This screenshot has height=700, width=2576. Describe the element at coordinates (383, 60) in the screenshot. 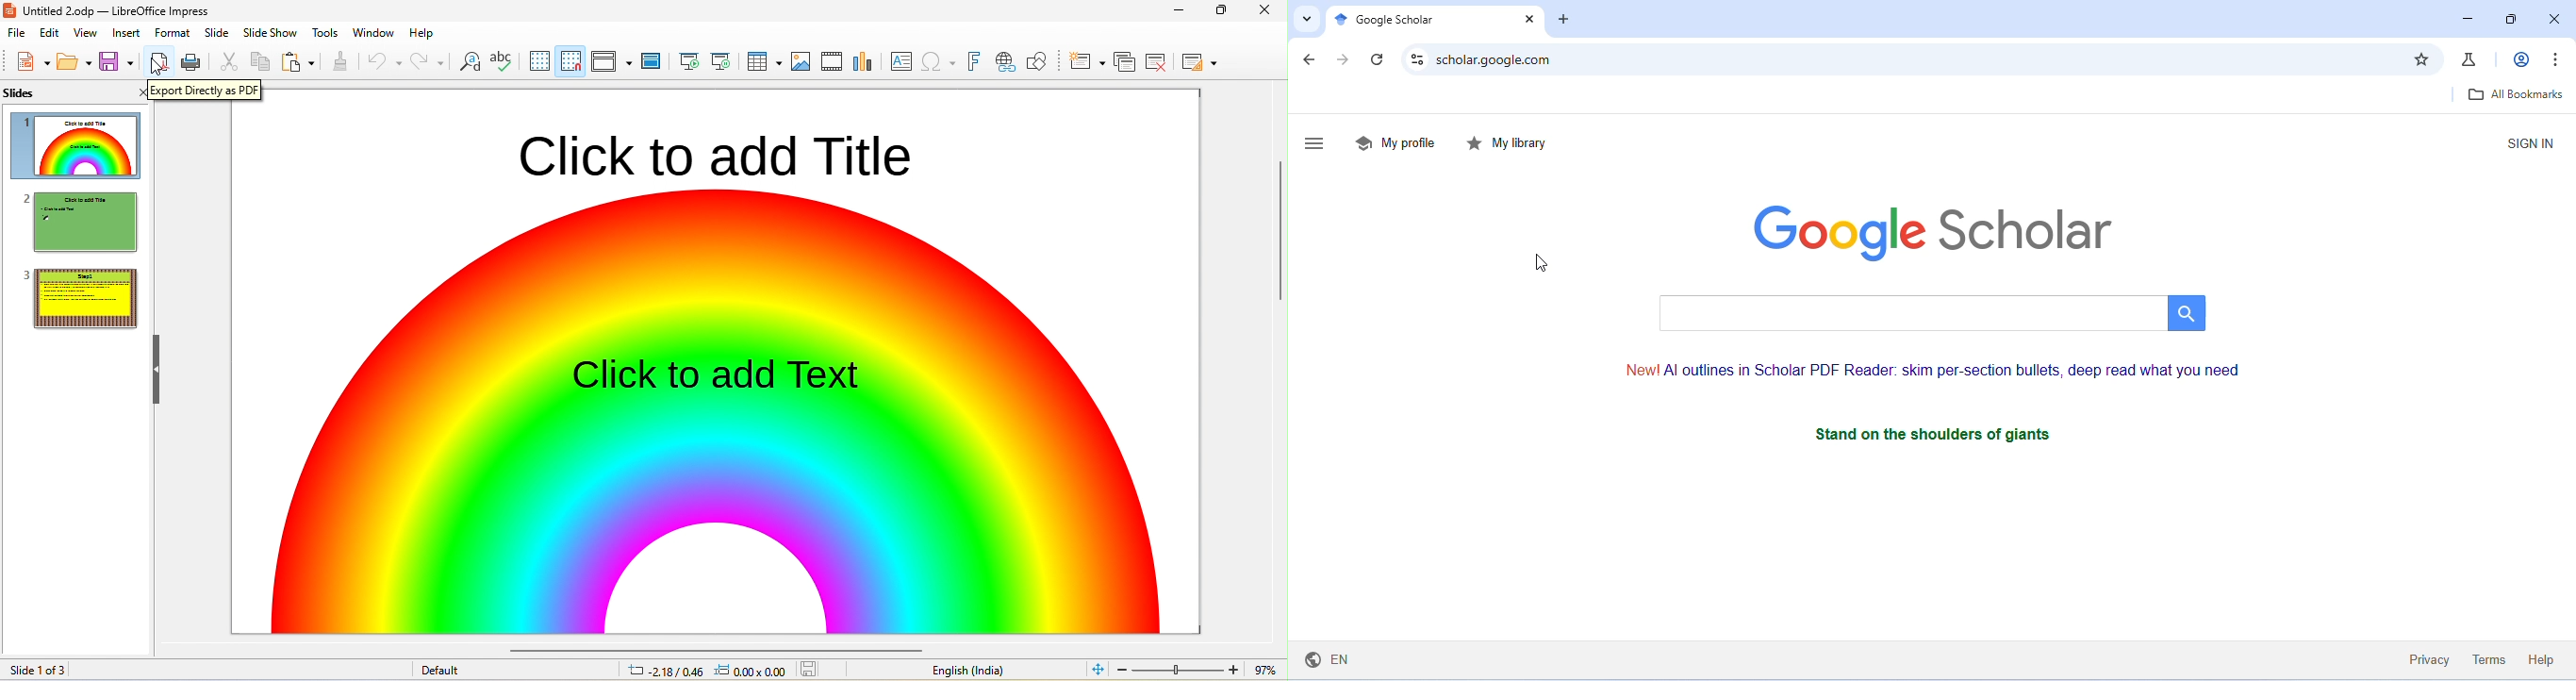

I see `undo` at that location.